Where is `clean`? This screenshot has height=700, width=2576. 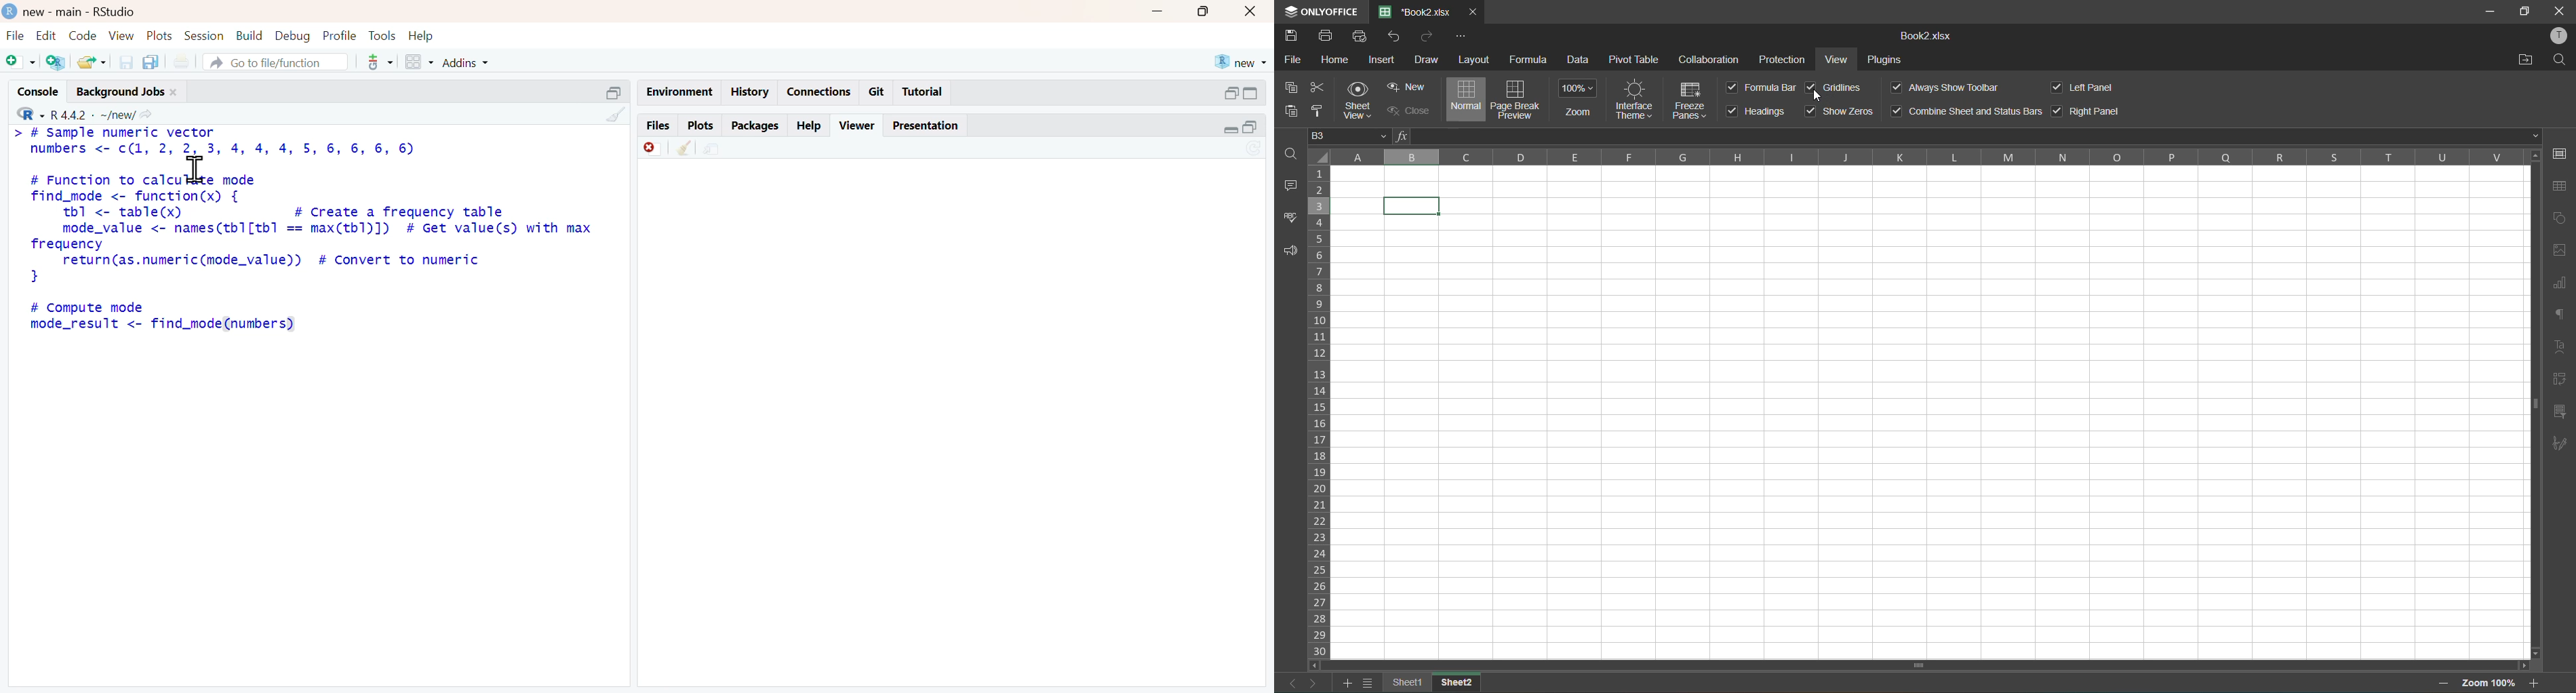 clean is located at coordinates (687, 147).